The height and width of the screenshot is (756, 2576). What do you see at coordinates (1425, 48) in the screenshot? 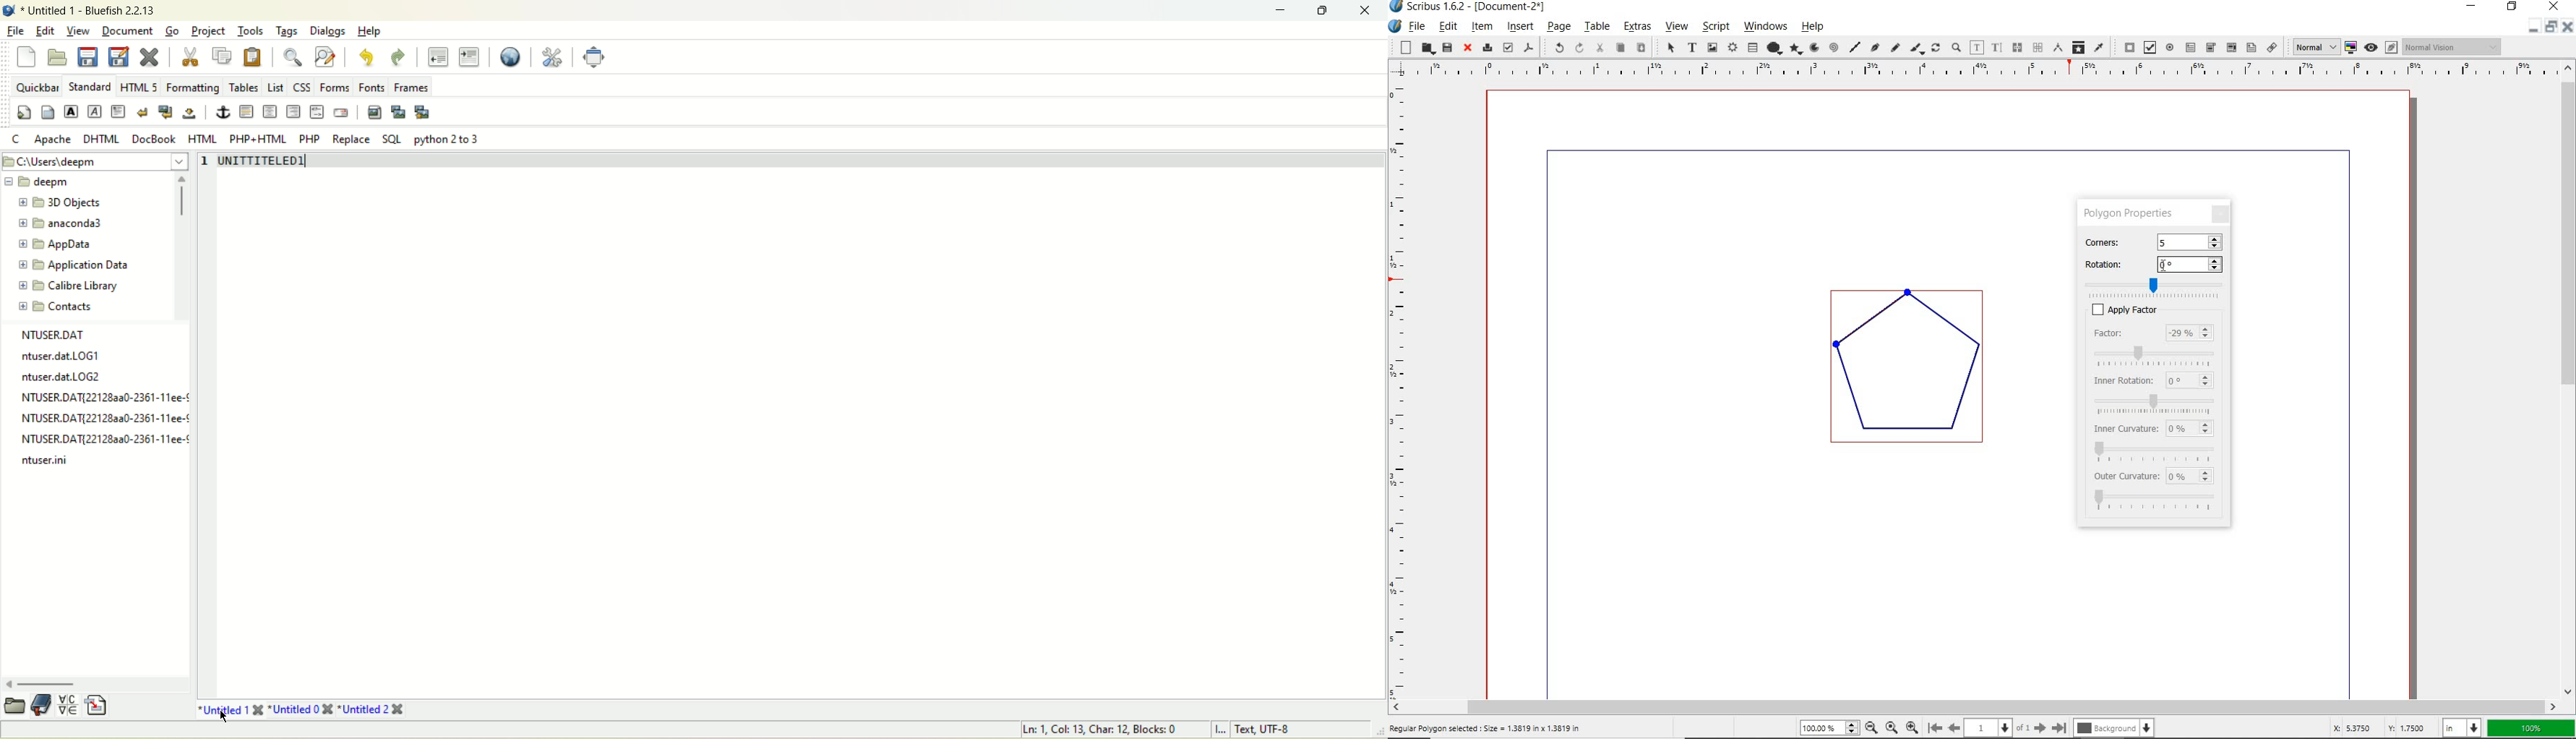
I see `open` at bounding box center [1425, 48].